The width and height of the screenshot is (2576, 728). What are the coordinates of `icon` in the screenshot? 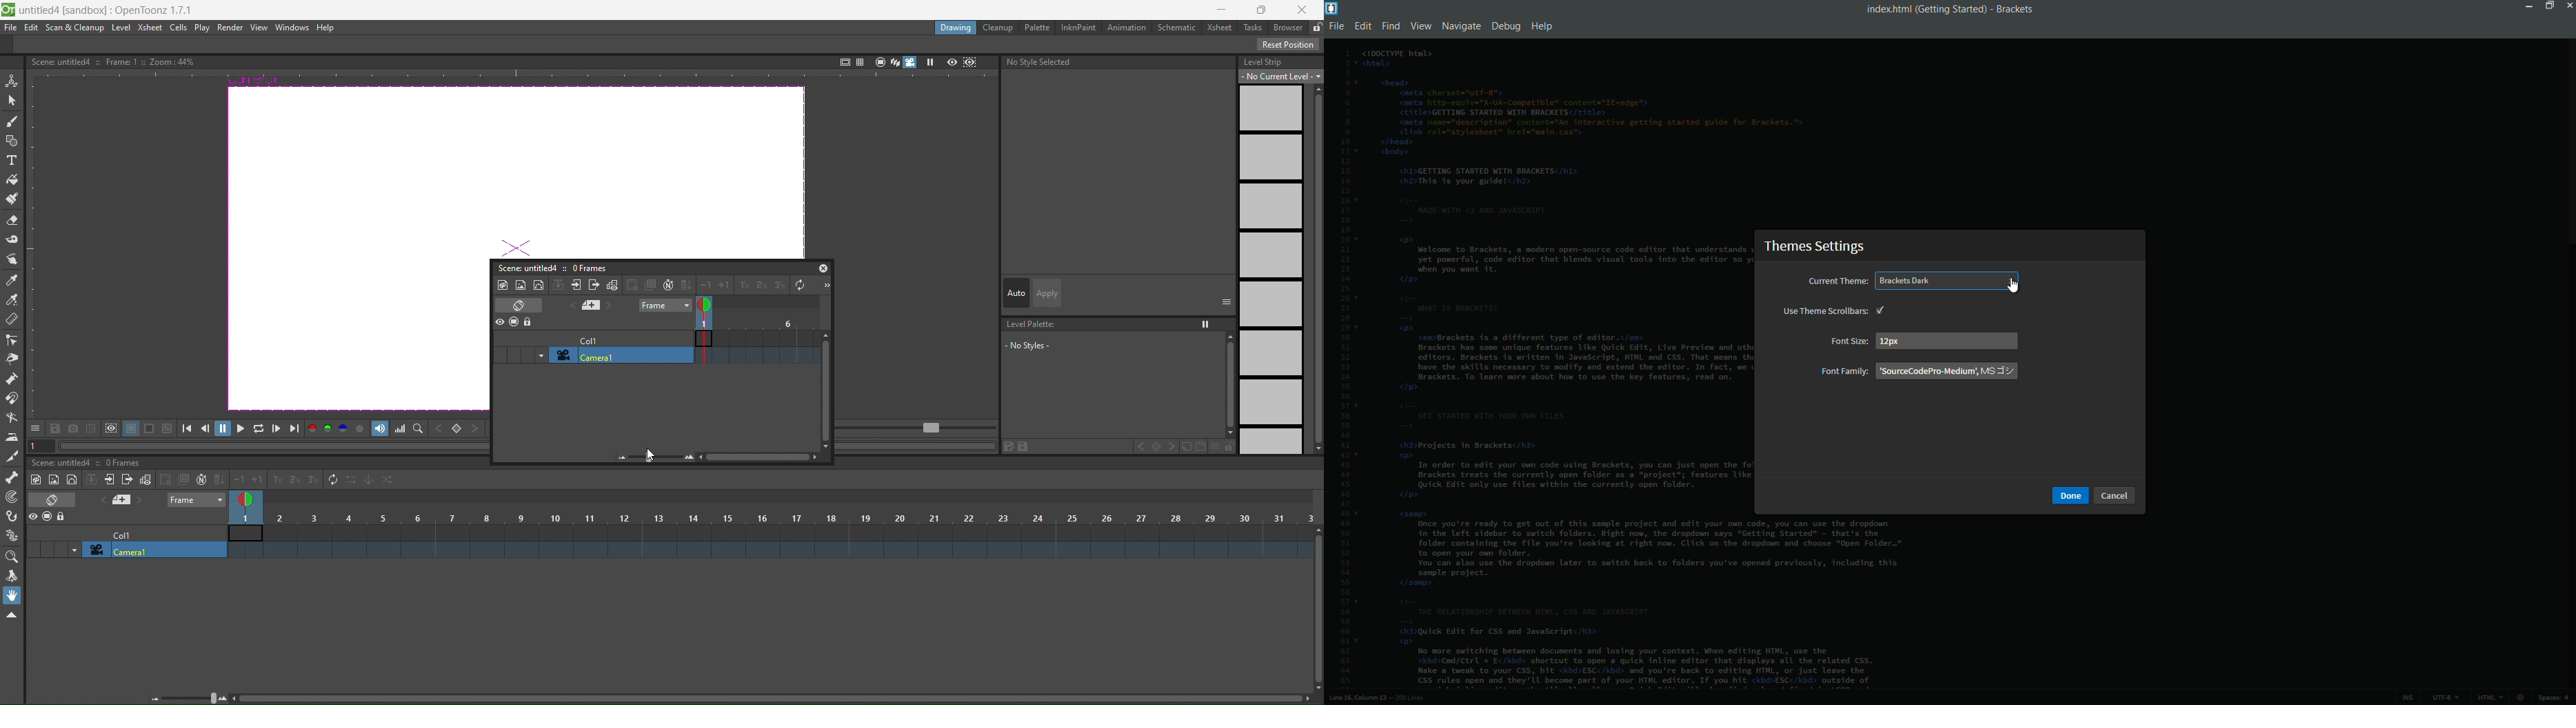 It's located at (514, 322).